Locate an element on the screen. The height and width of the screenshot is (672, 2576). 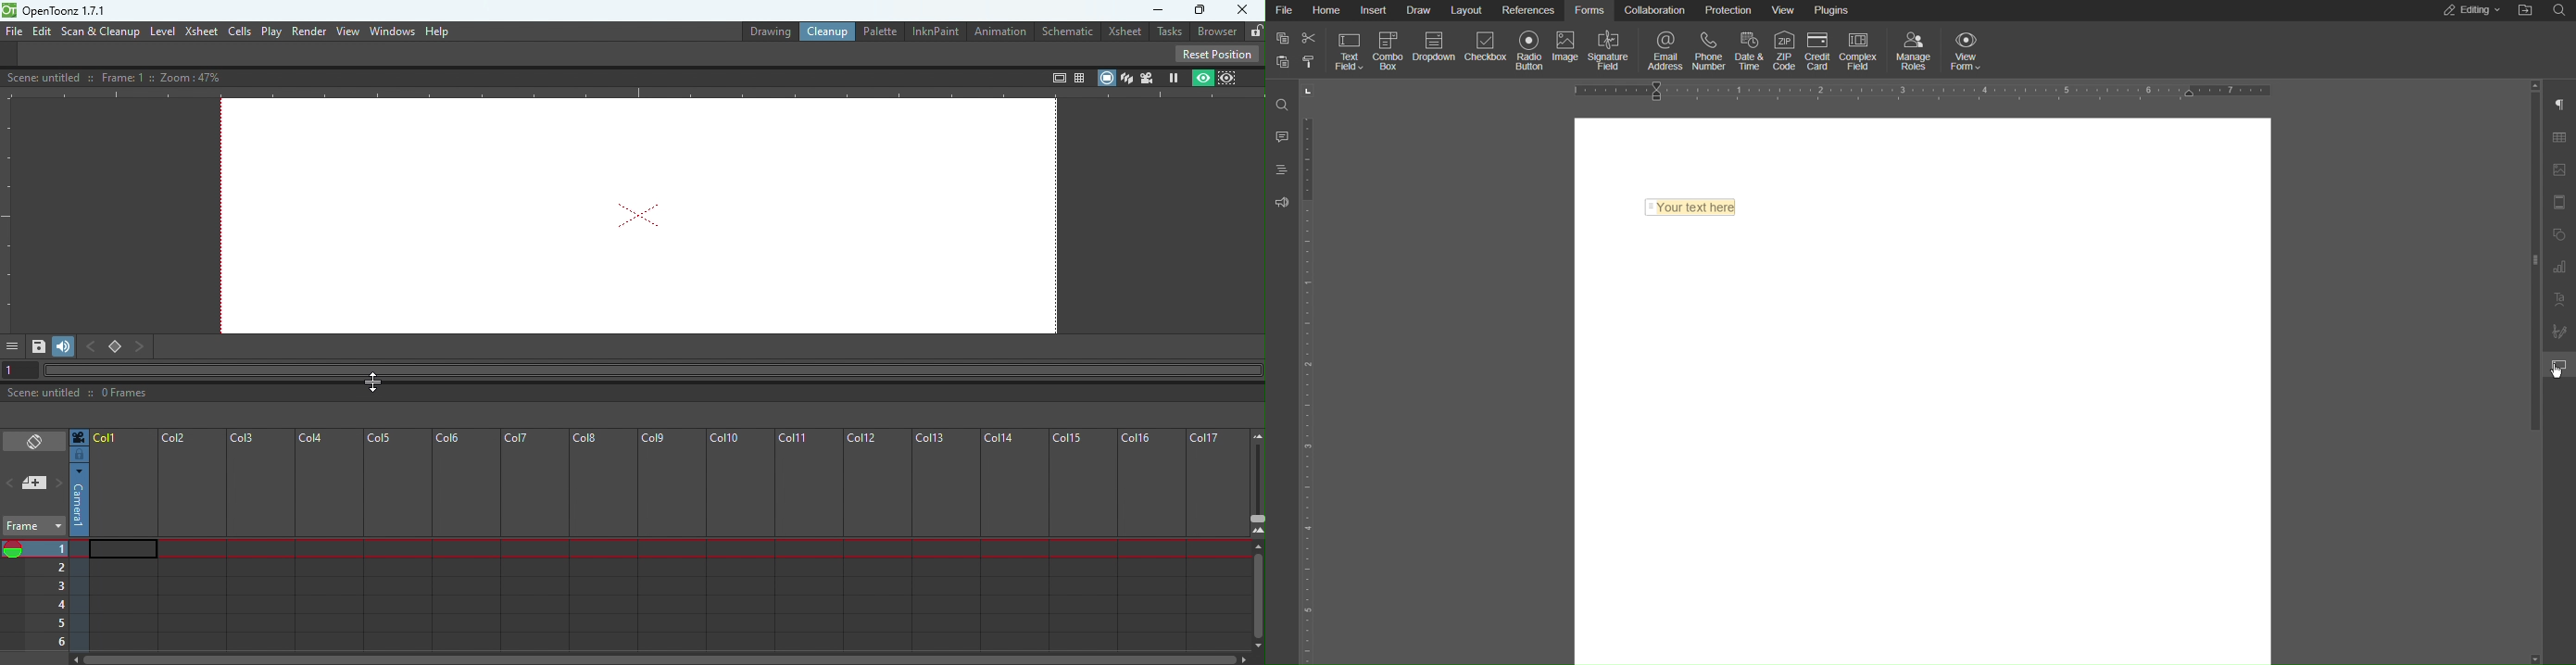
Checkbox is located at coordinates (1487, 47).